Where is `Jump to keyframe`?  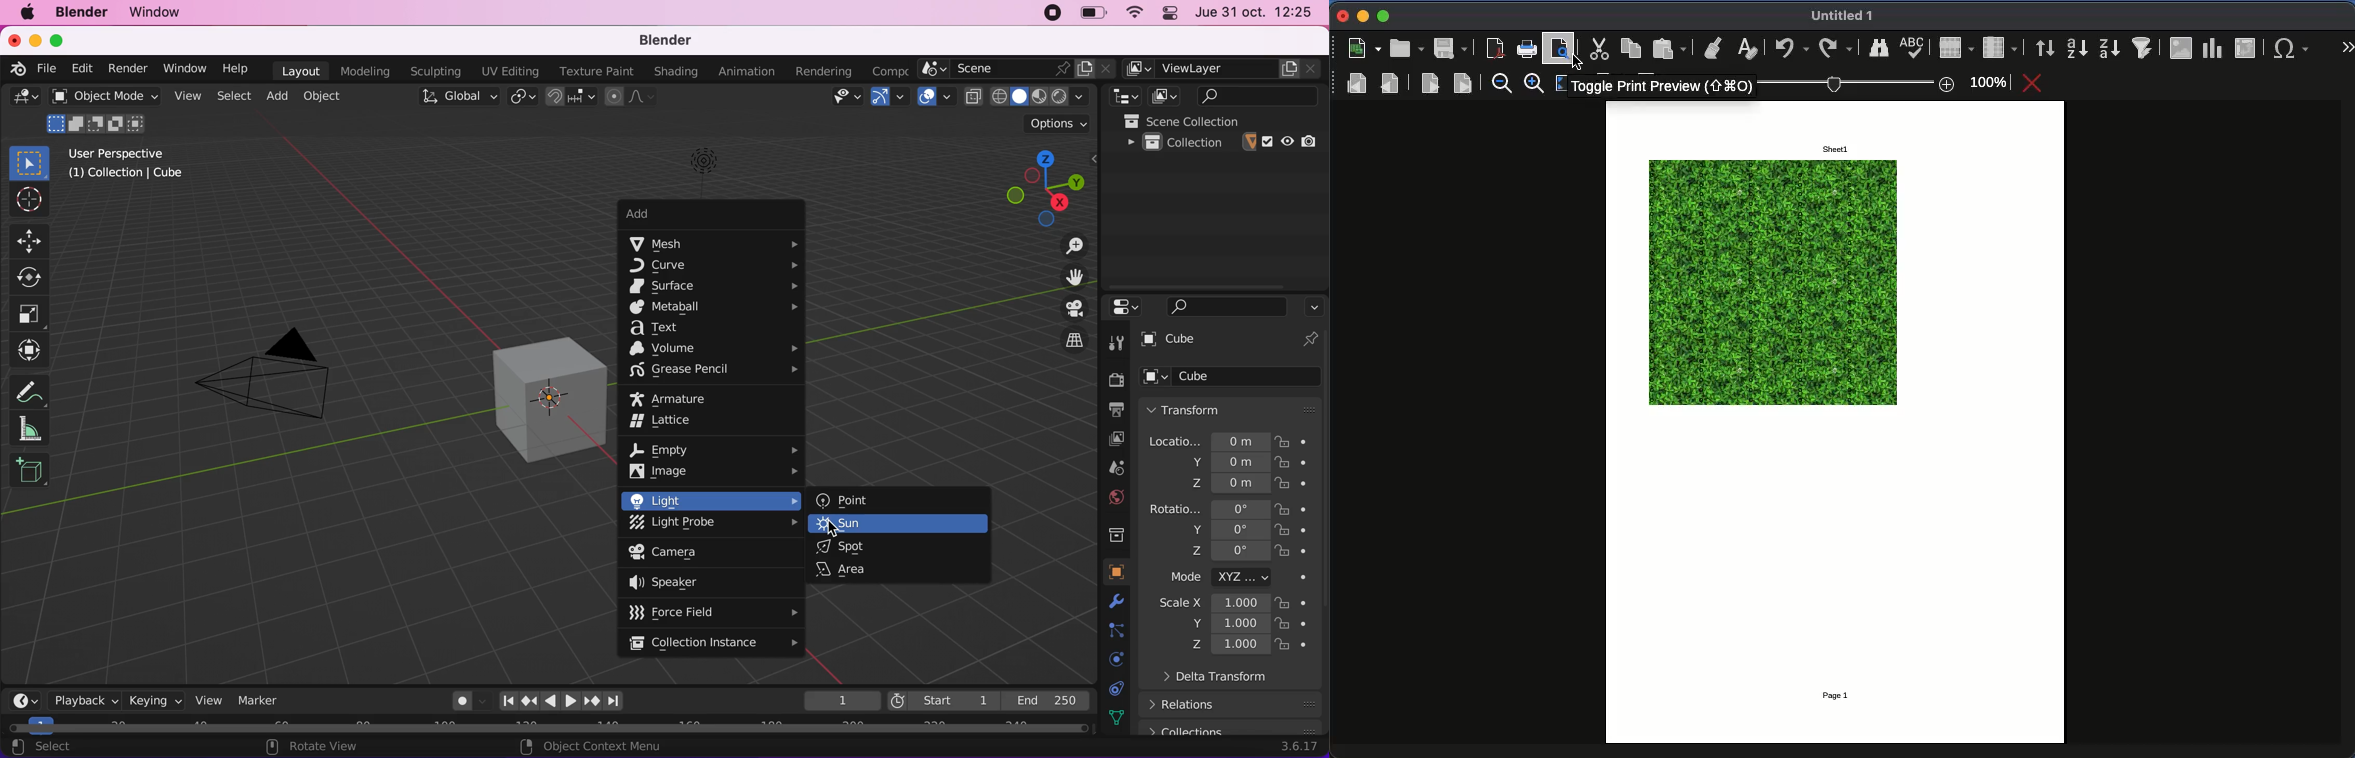
Jump to keyframe is located at coordinates (528, 703).